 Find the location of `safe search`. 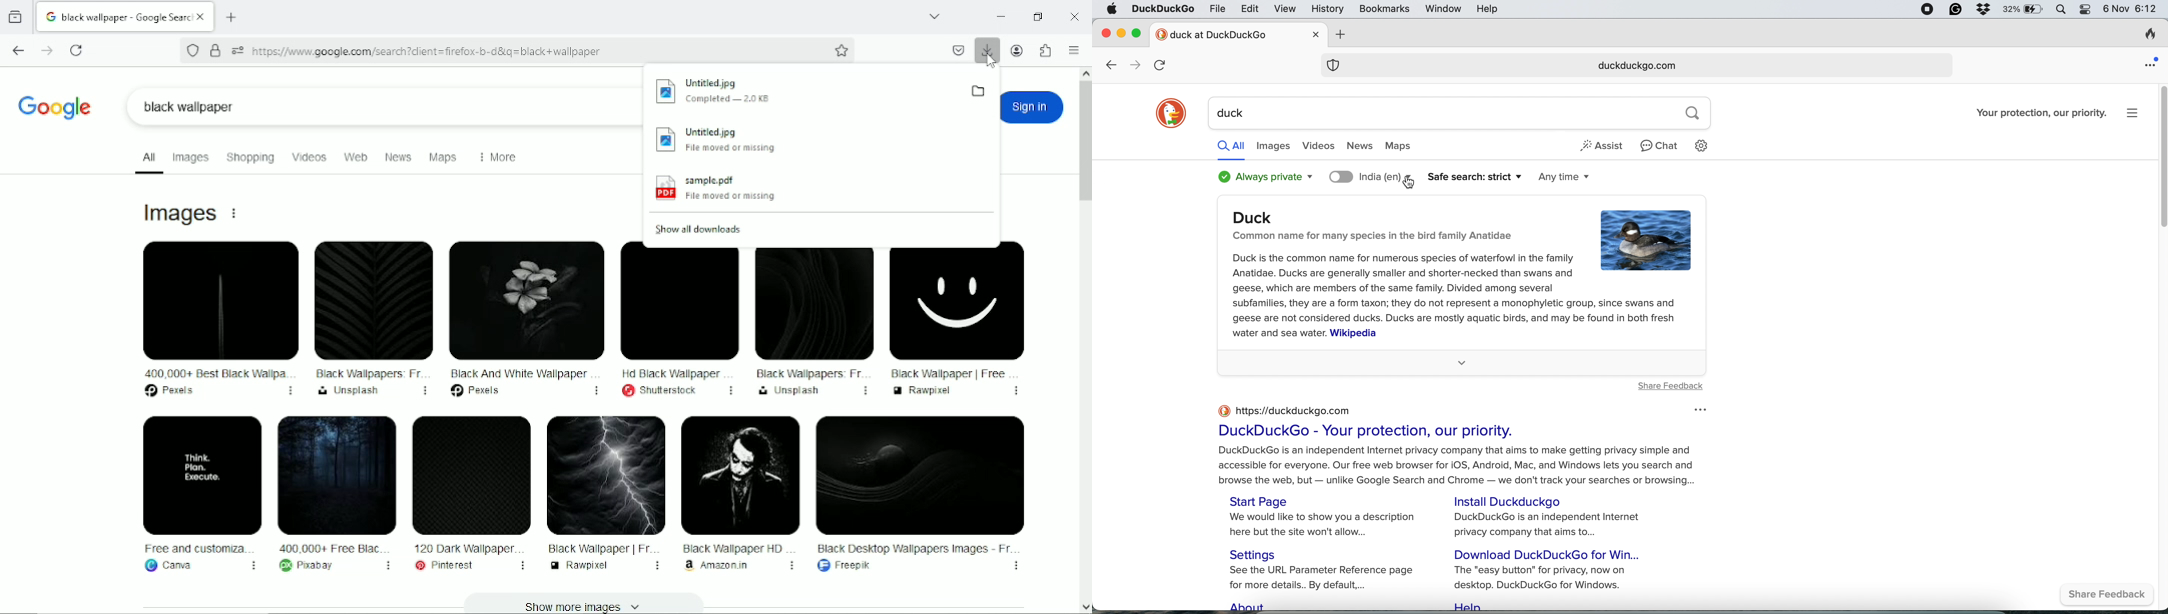

safe search is located at coordinates (1475, 177).